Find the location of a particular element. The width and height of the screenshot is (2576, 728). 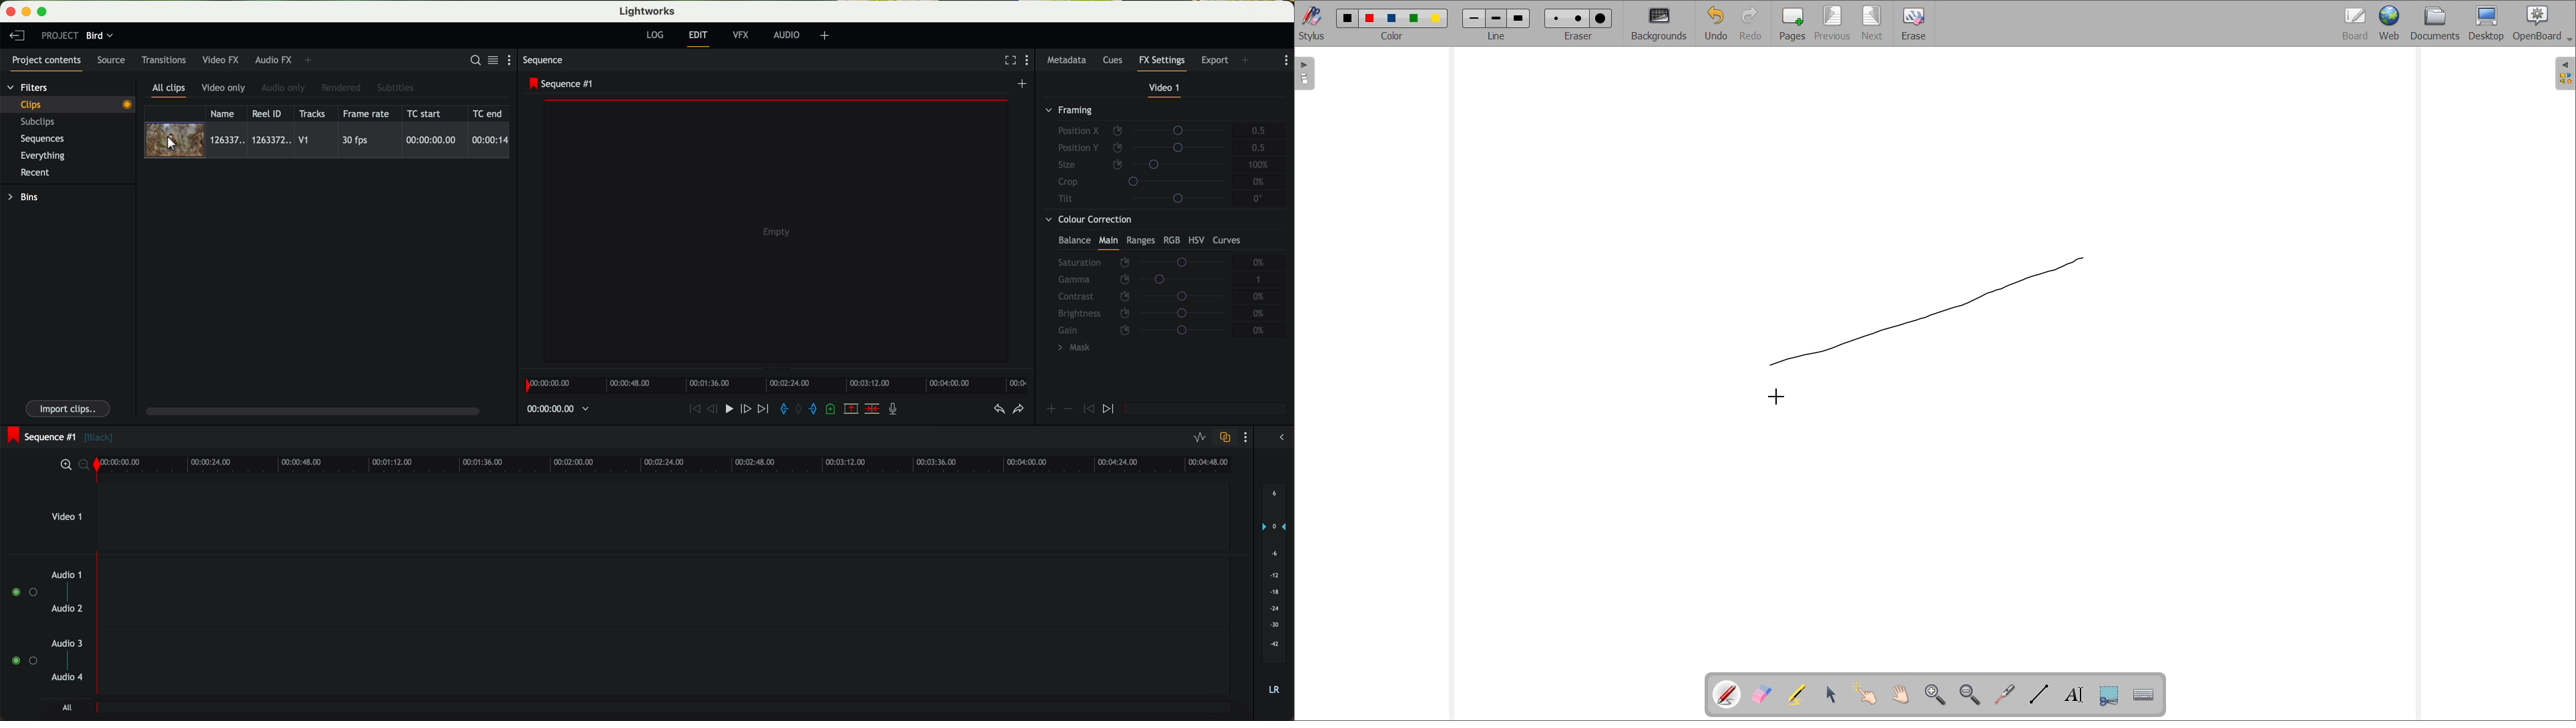

virtual laser pointer is located at coordinates (2006, 693).